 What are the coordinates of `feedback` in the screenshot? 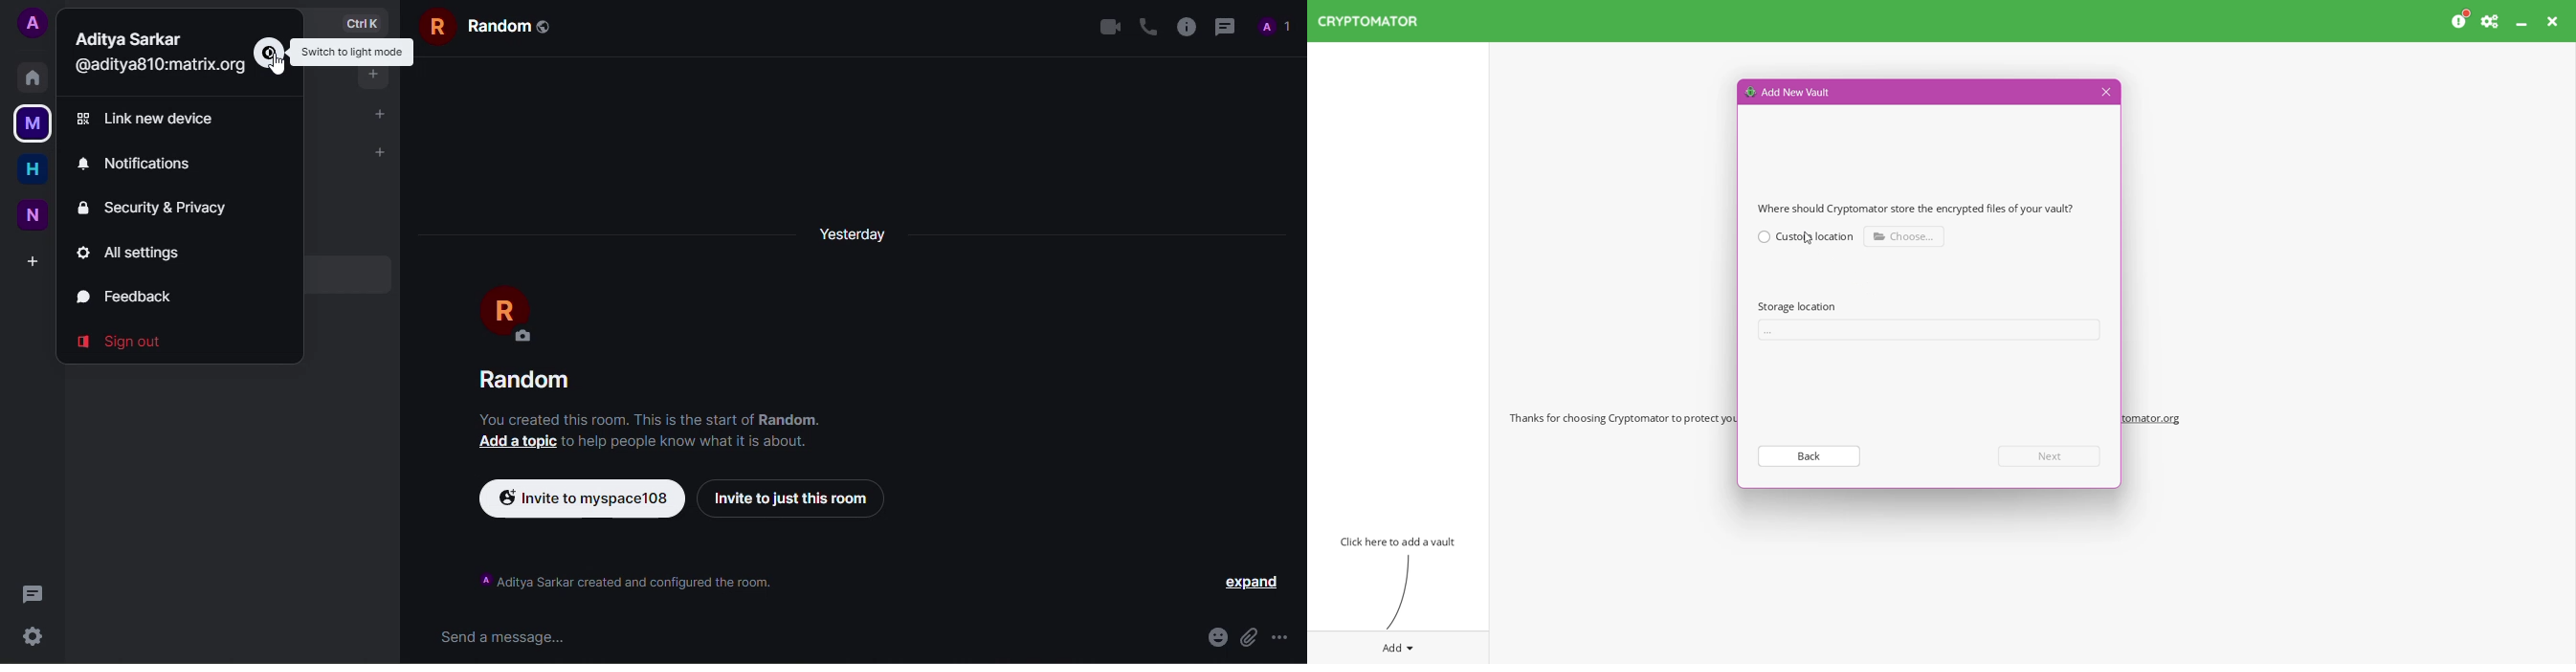 It's located at (135, 293).